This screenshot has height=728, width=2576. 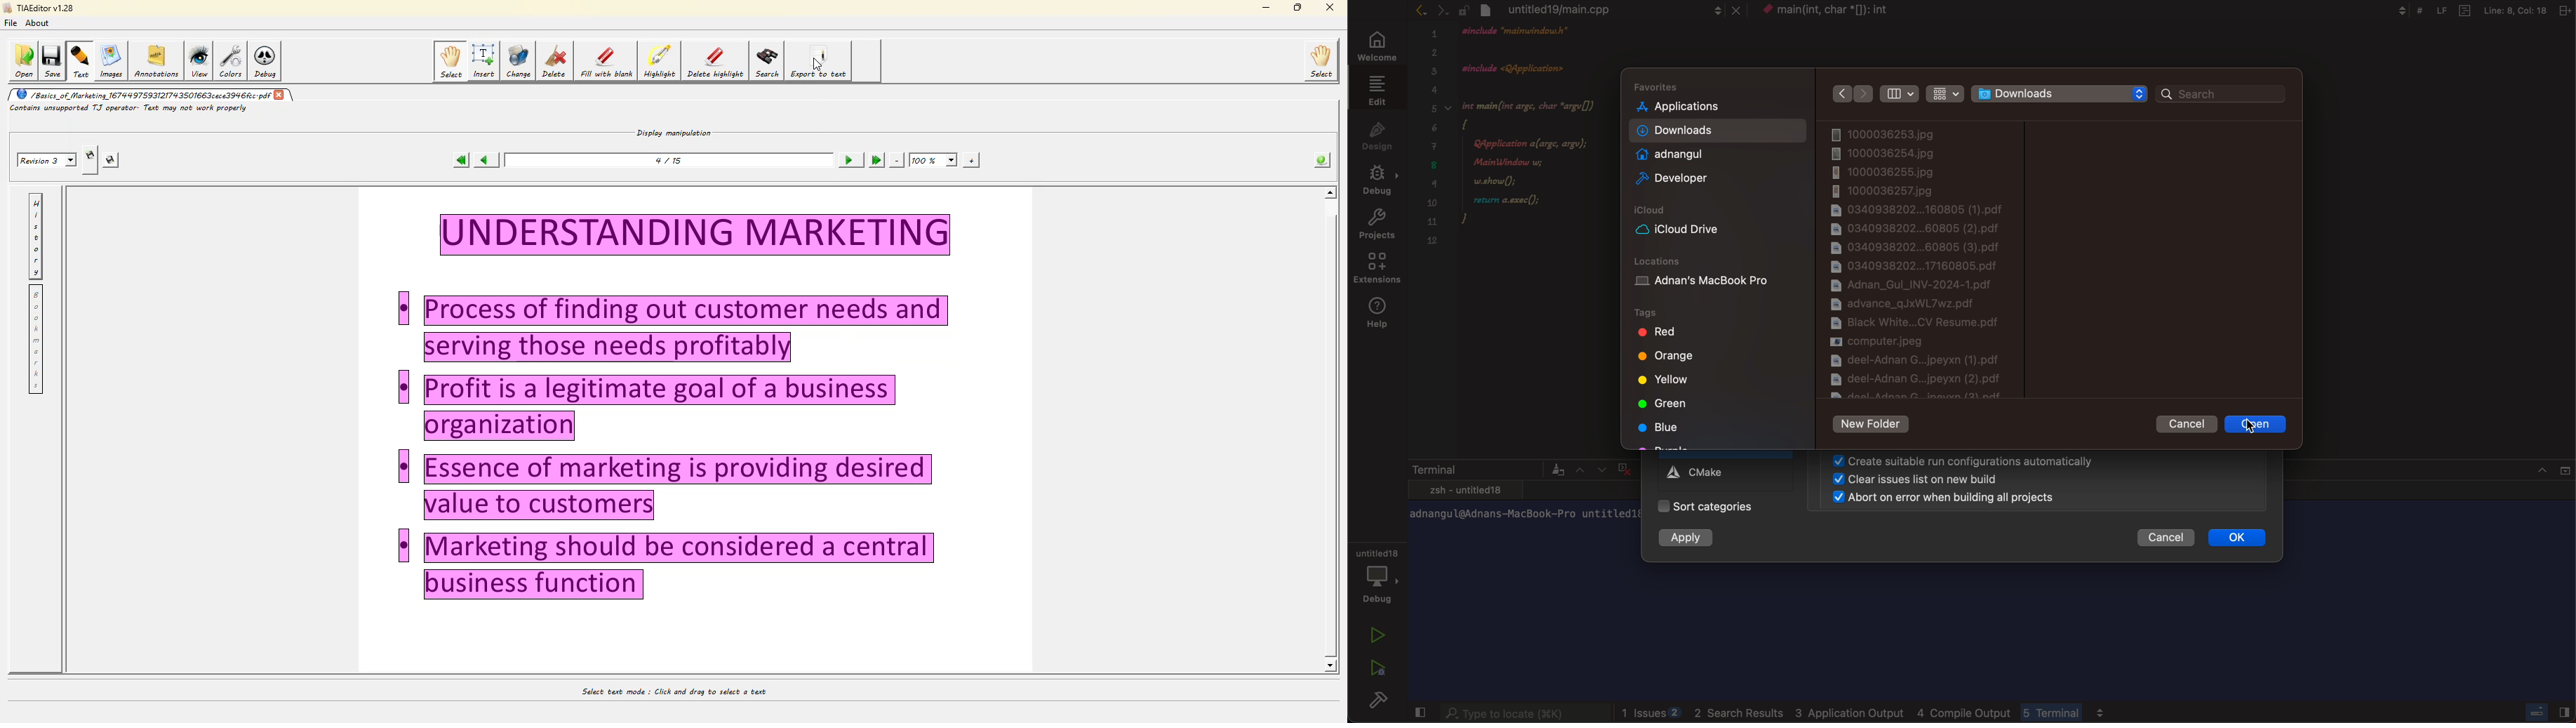 What do you see at coordinates (1872, 425) in the screenshot?
I see `new folder` at bounding box center [1872, 425].